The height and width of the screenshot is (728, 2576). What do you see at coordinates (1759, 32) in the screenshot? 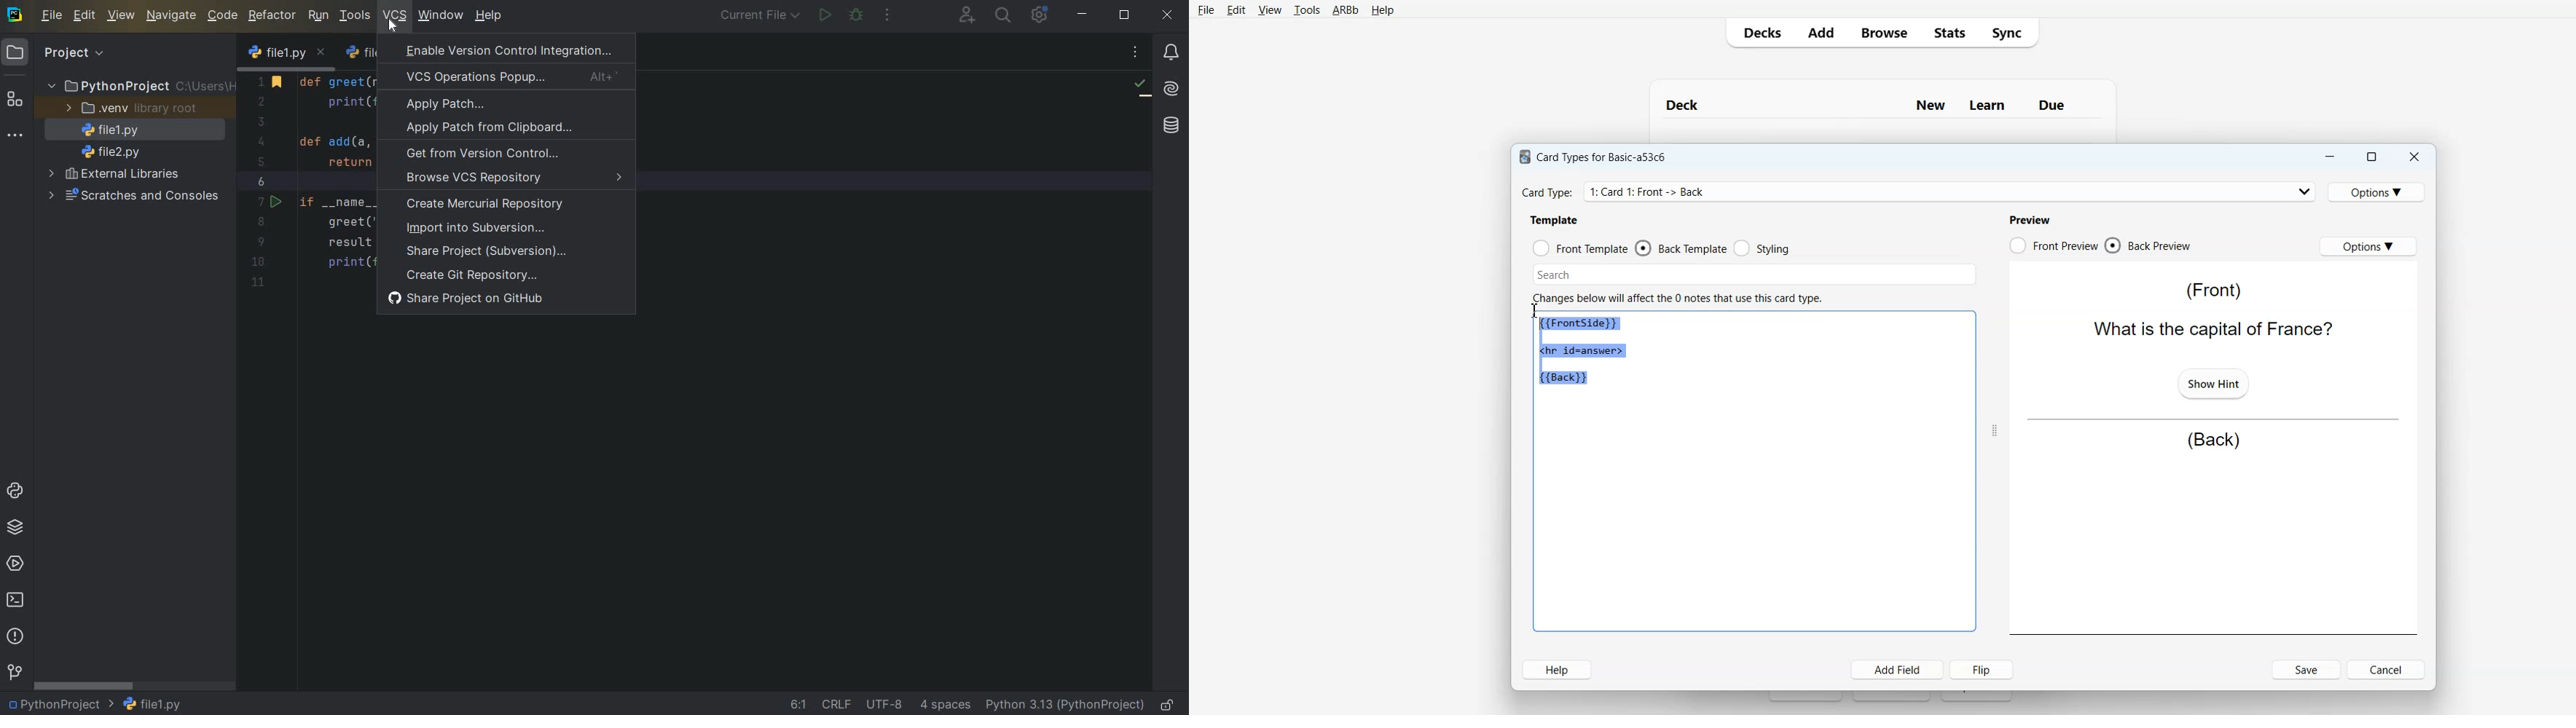
I see `Decks` at bounding box center [1759, 32].